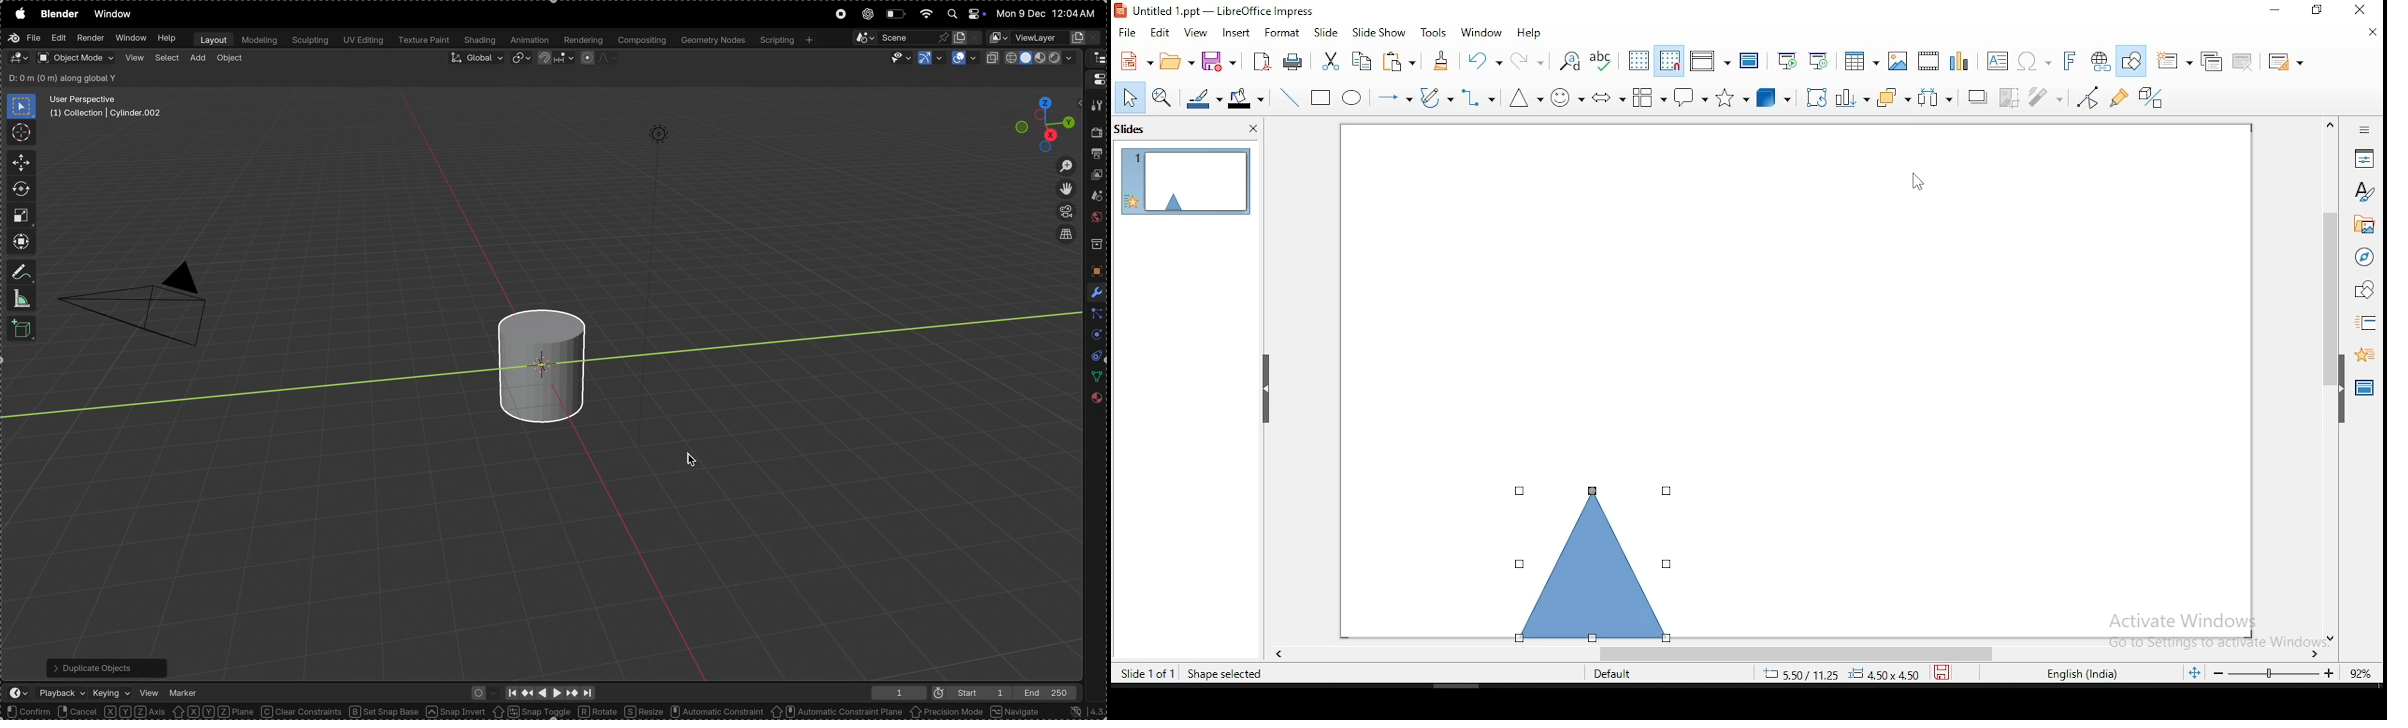  What do you see at coordinates (2363, 227) in the screenshot?
I see `gallery` at bounding box center [2363, 227].